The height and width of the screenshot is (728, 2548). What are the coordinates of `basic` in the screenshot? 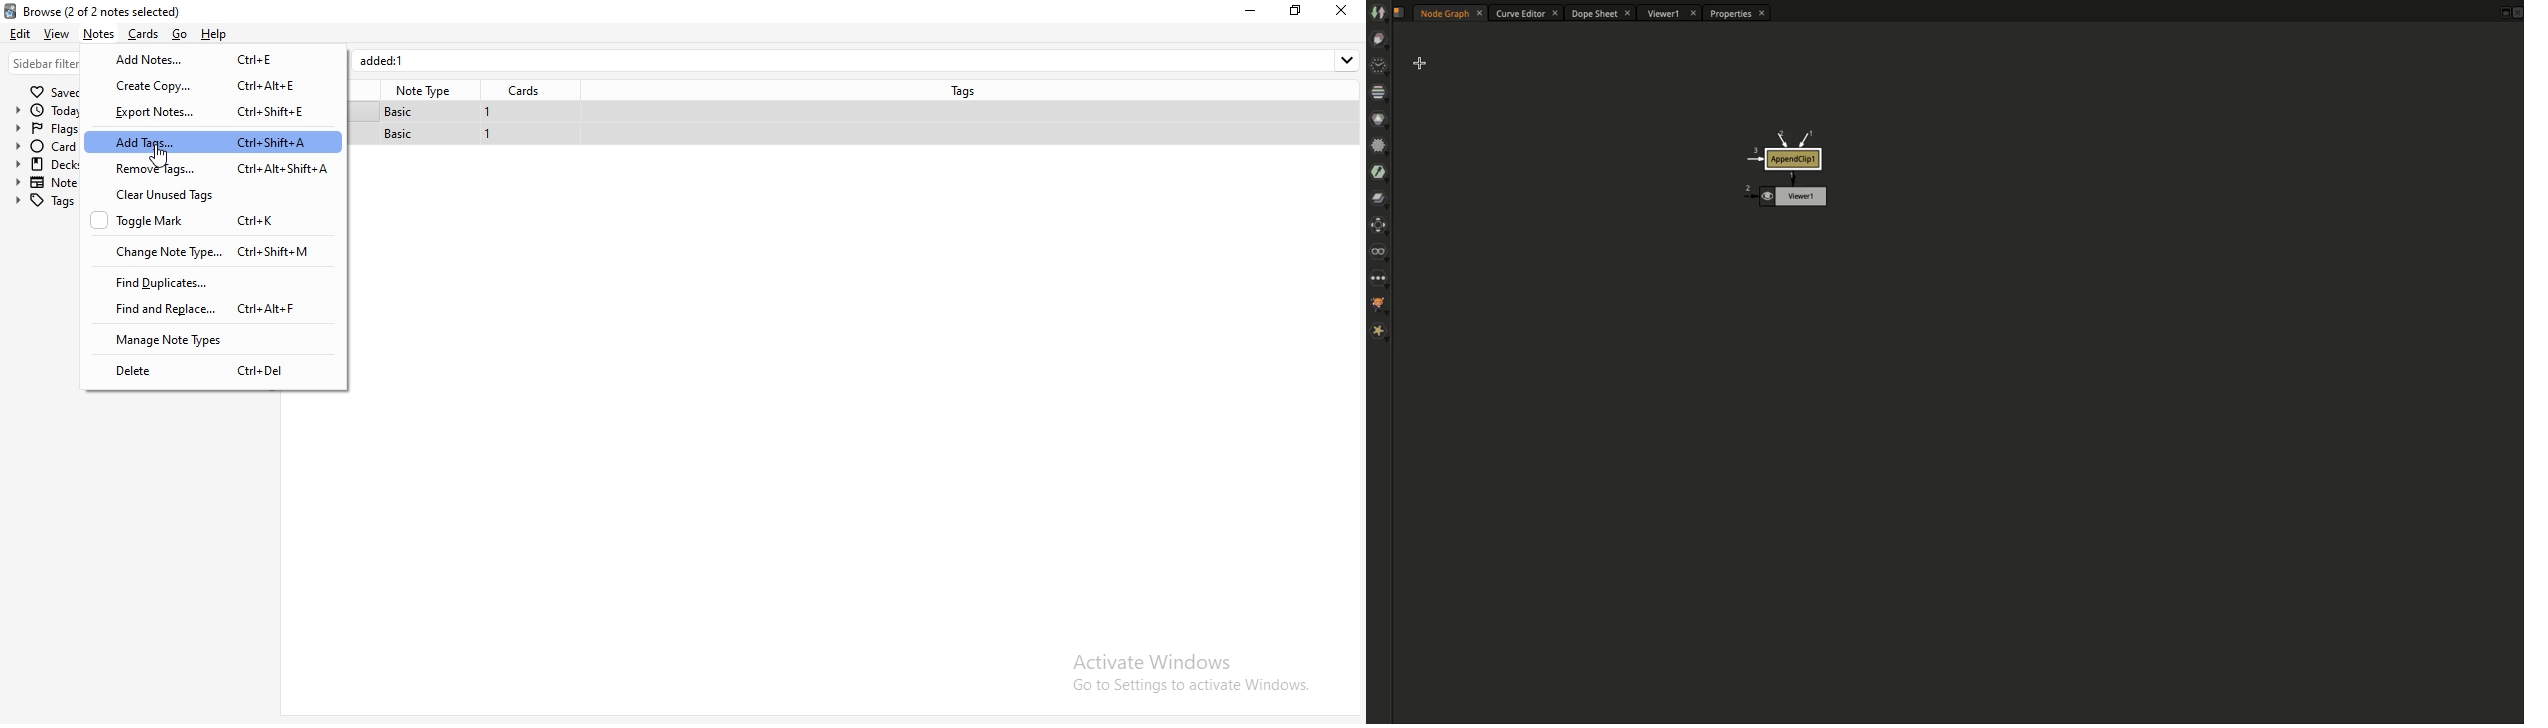 It's located at (405, 111).